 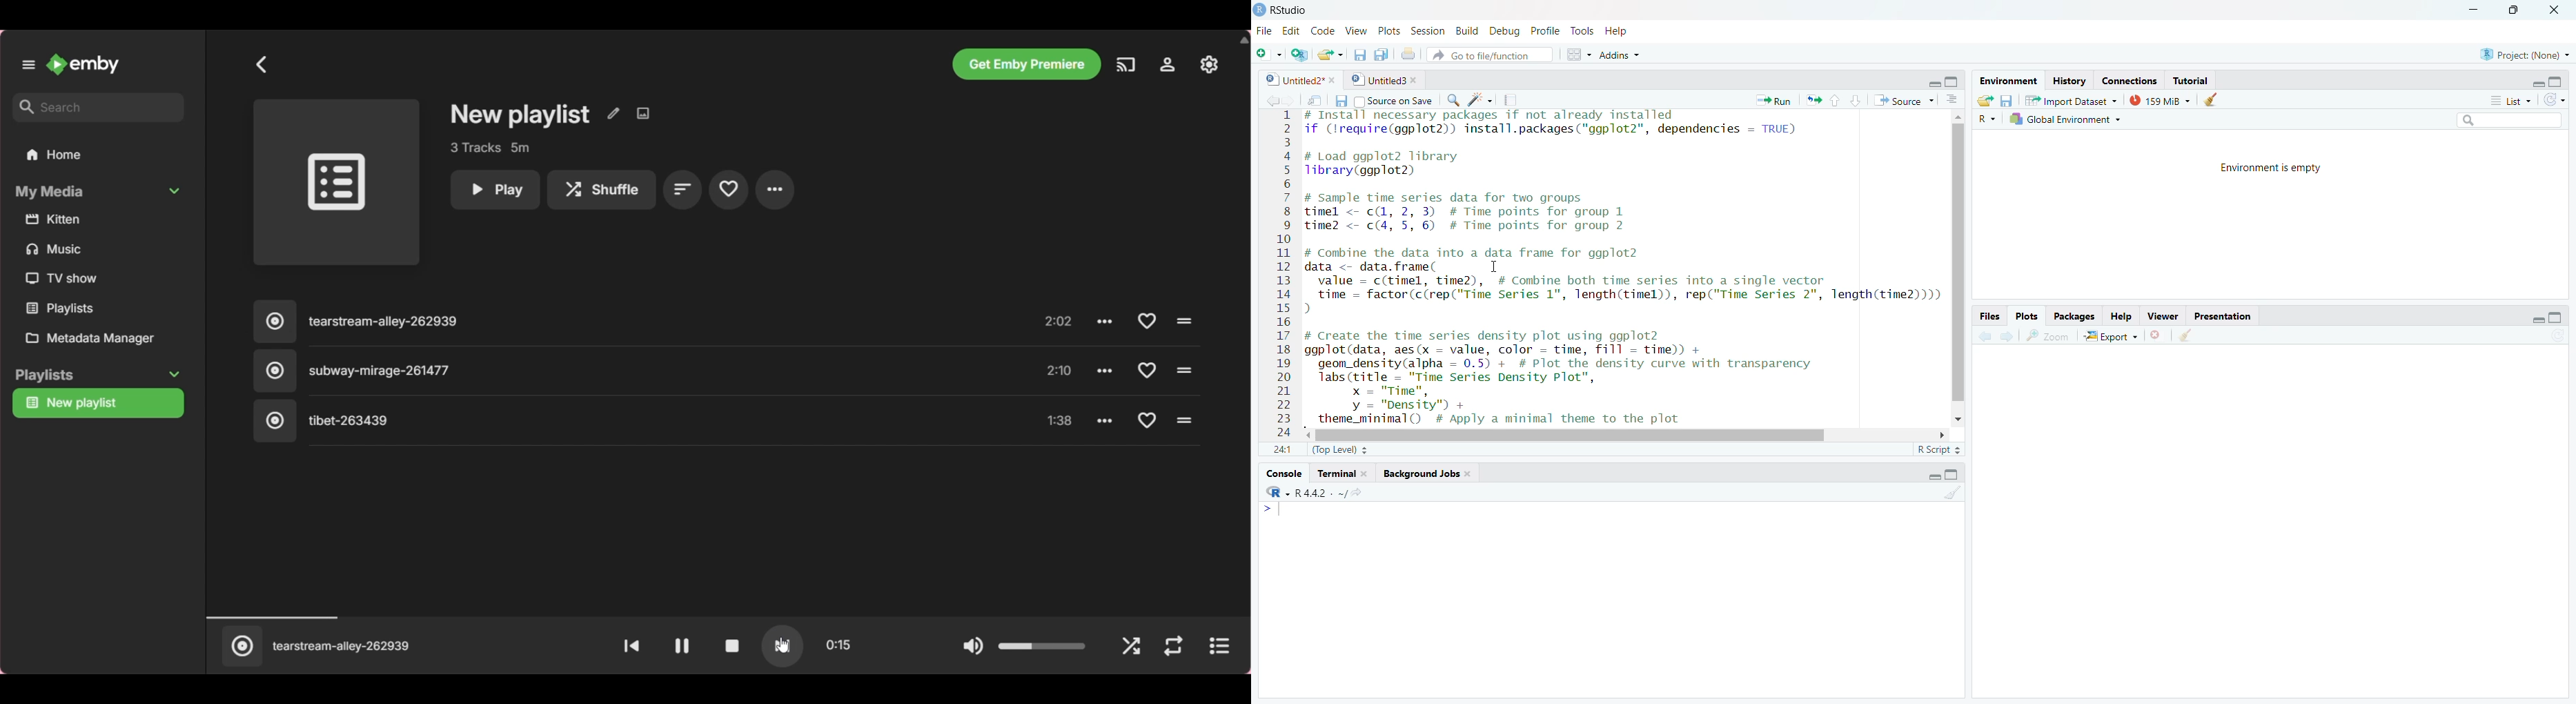 What do you see at coordinates (1480, 99) in the screenshot?
I see `Code Tools` at bounding box center [1480, 99].